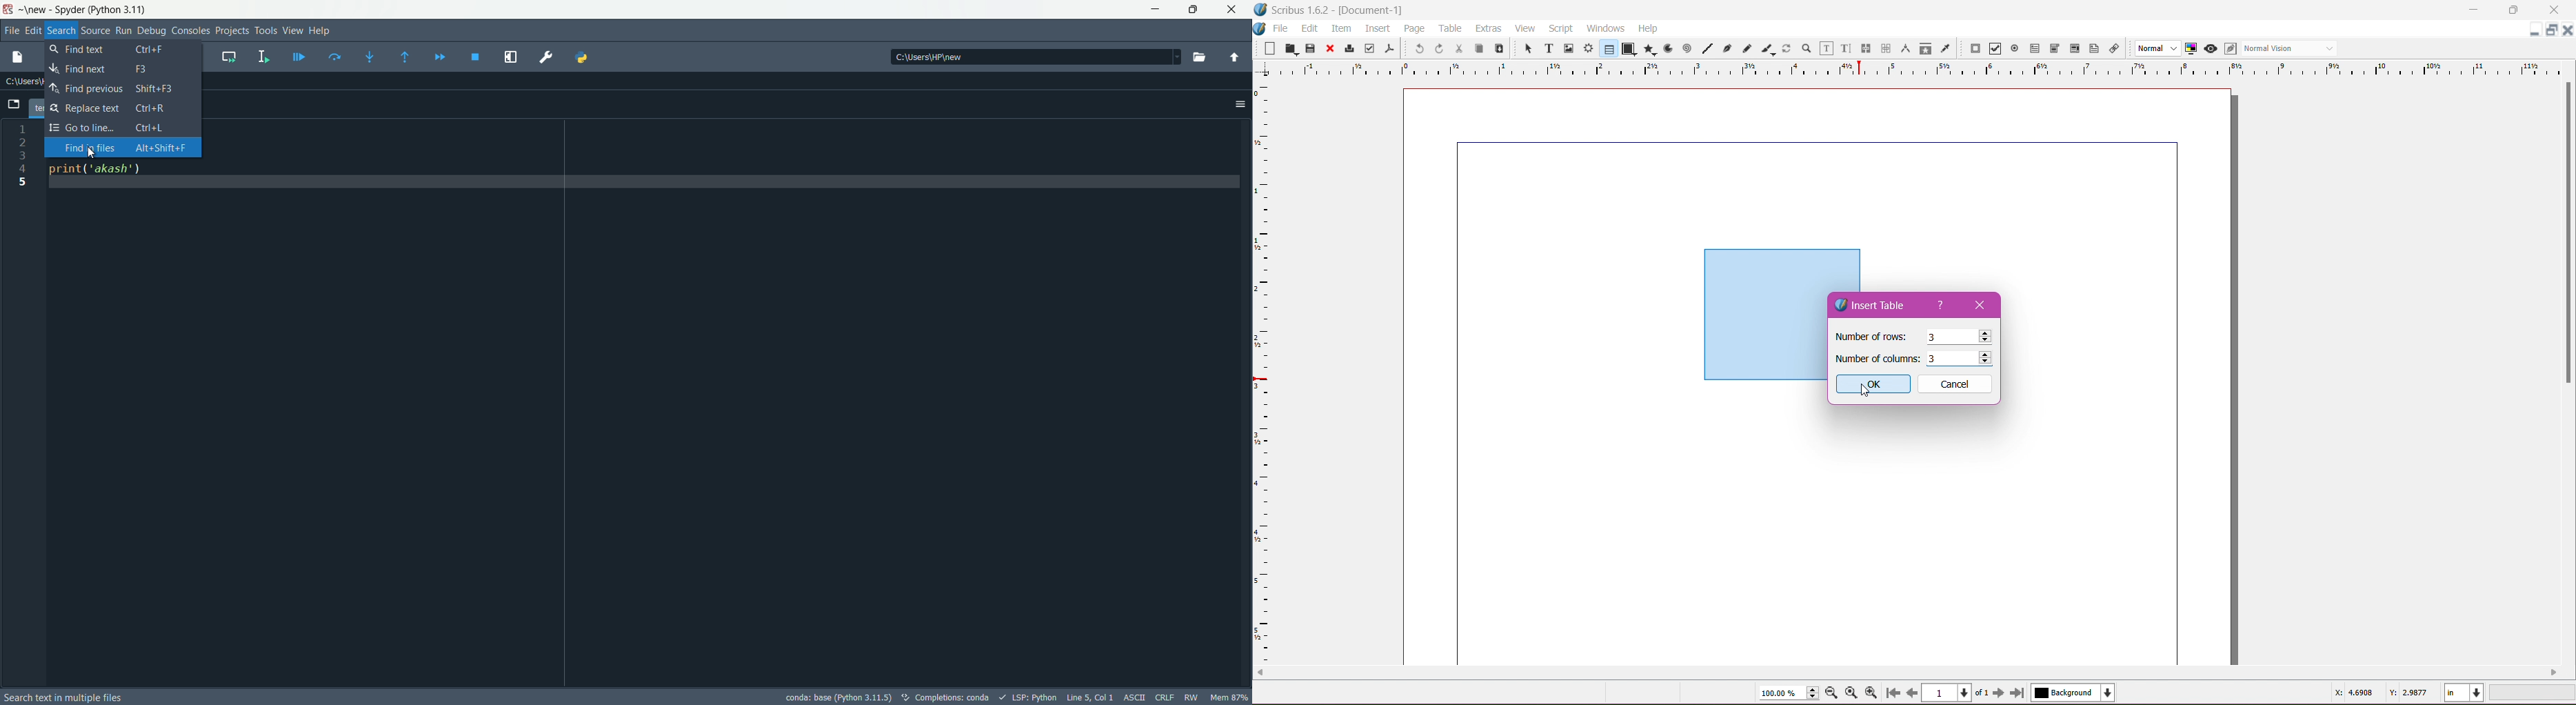  What do you see at coordinates (1311, 28) in the screenshot?
I see `Edit` at bounding box center [1311, 28].